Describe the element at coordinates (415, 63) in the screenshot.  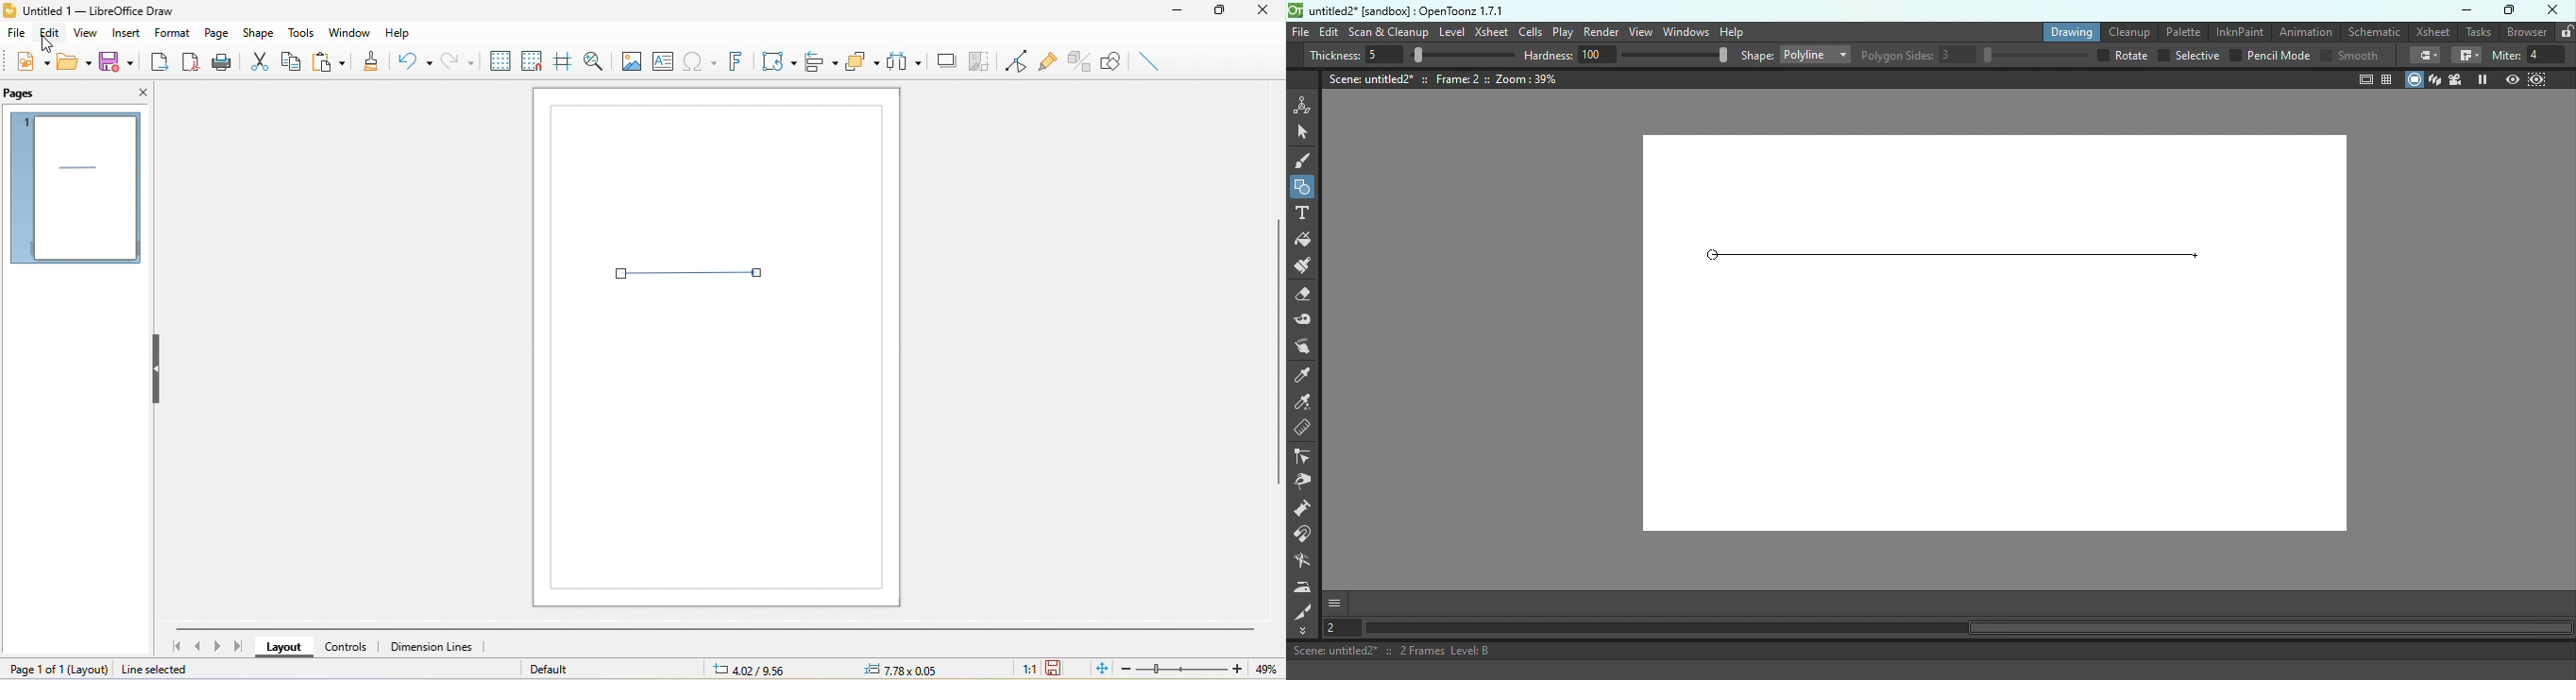
I see `undo` at that location.